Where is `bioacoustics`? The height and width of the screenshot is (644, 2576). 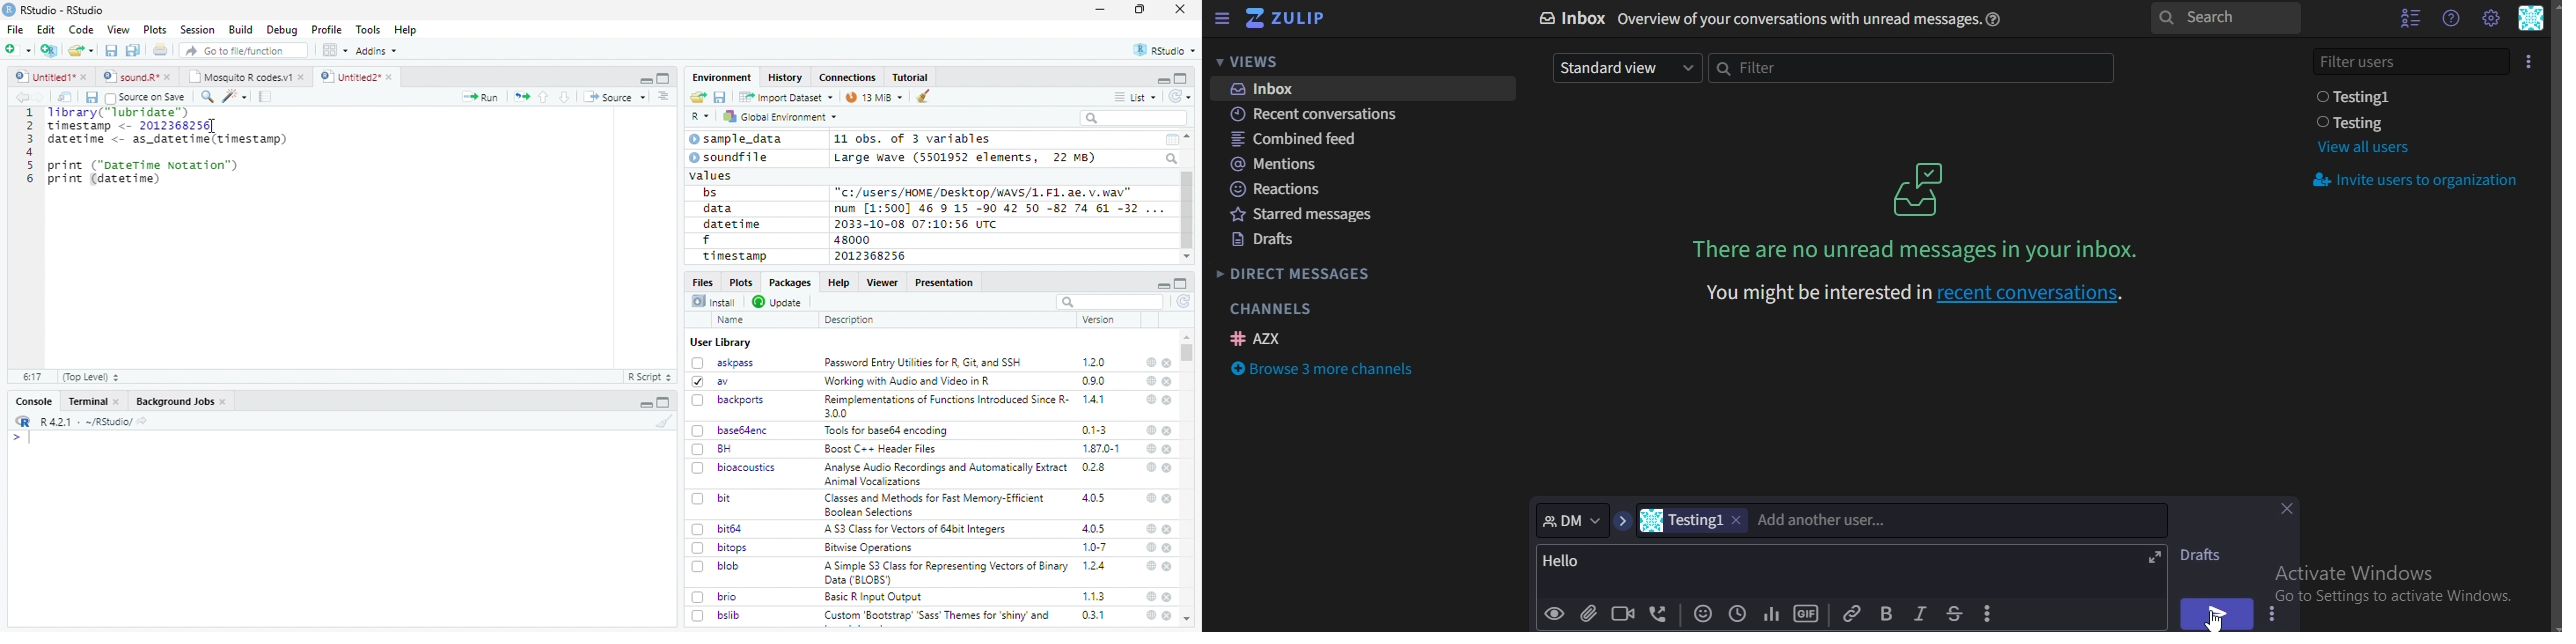
bioacoustics is located at coordinates (734, 467).